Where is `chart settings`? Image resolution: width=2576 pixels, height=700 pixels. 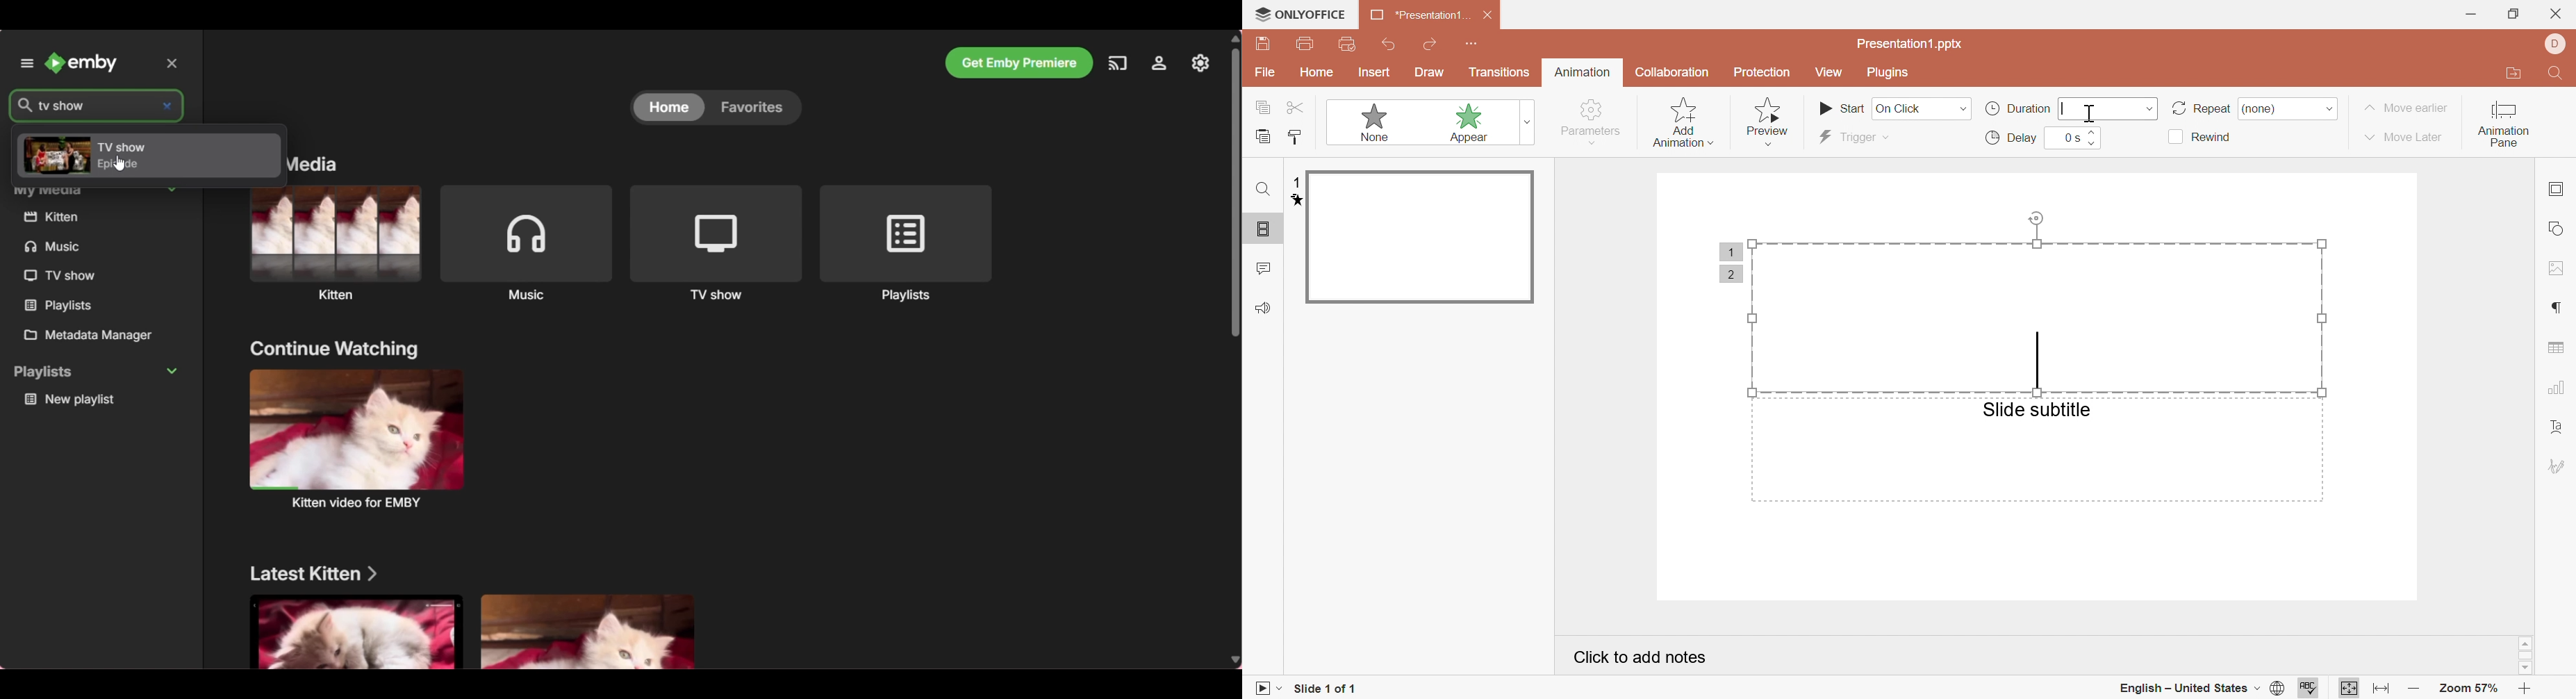
chart settings is located at coordinates (2557, 386).